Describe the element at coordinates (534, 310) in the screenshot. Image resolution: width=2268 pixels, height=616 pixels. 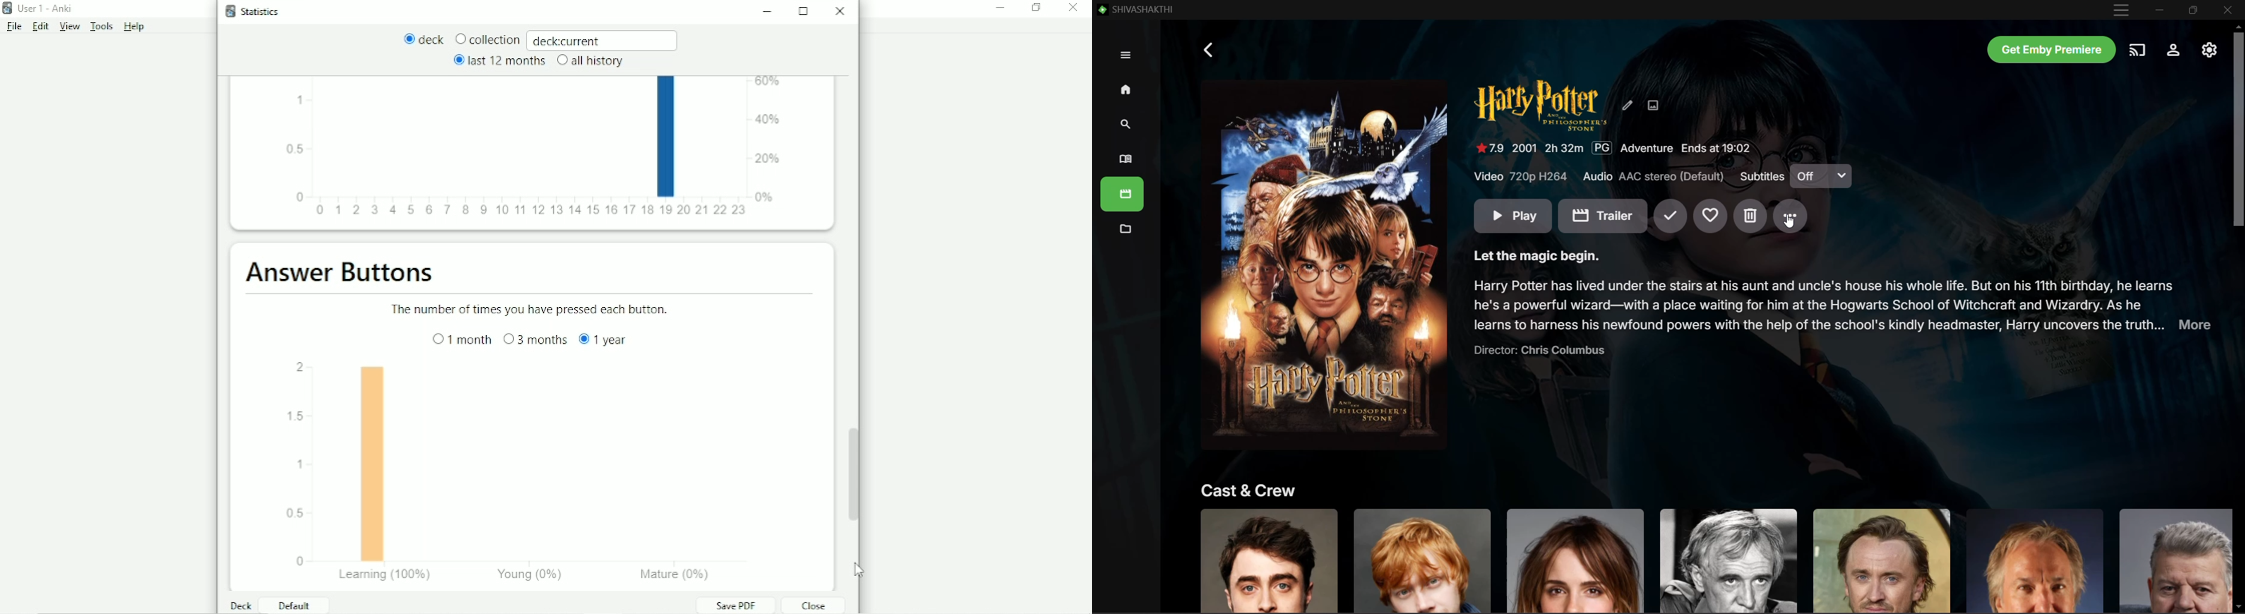
I see `The number of times you have pressed each button.` at that location.